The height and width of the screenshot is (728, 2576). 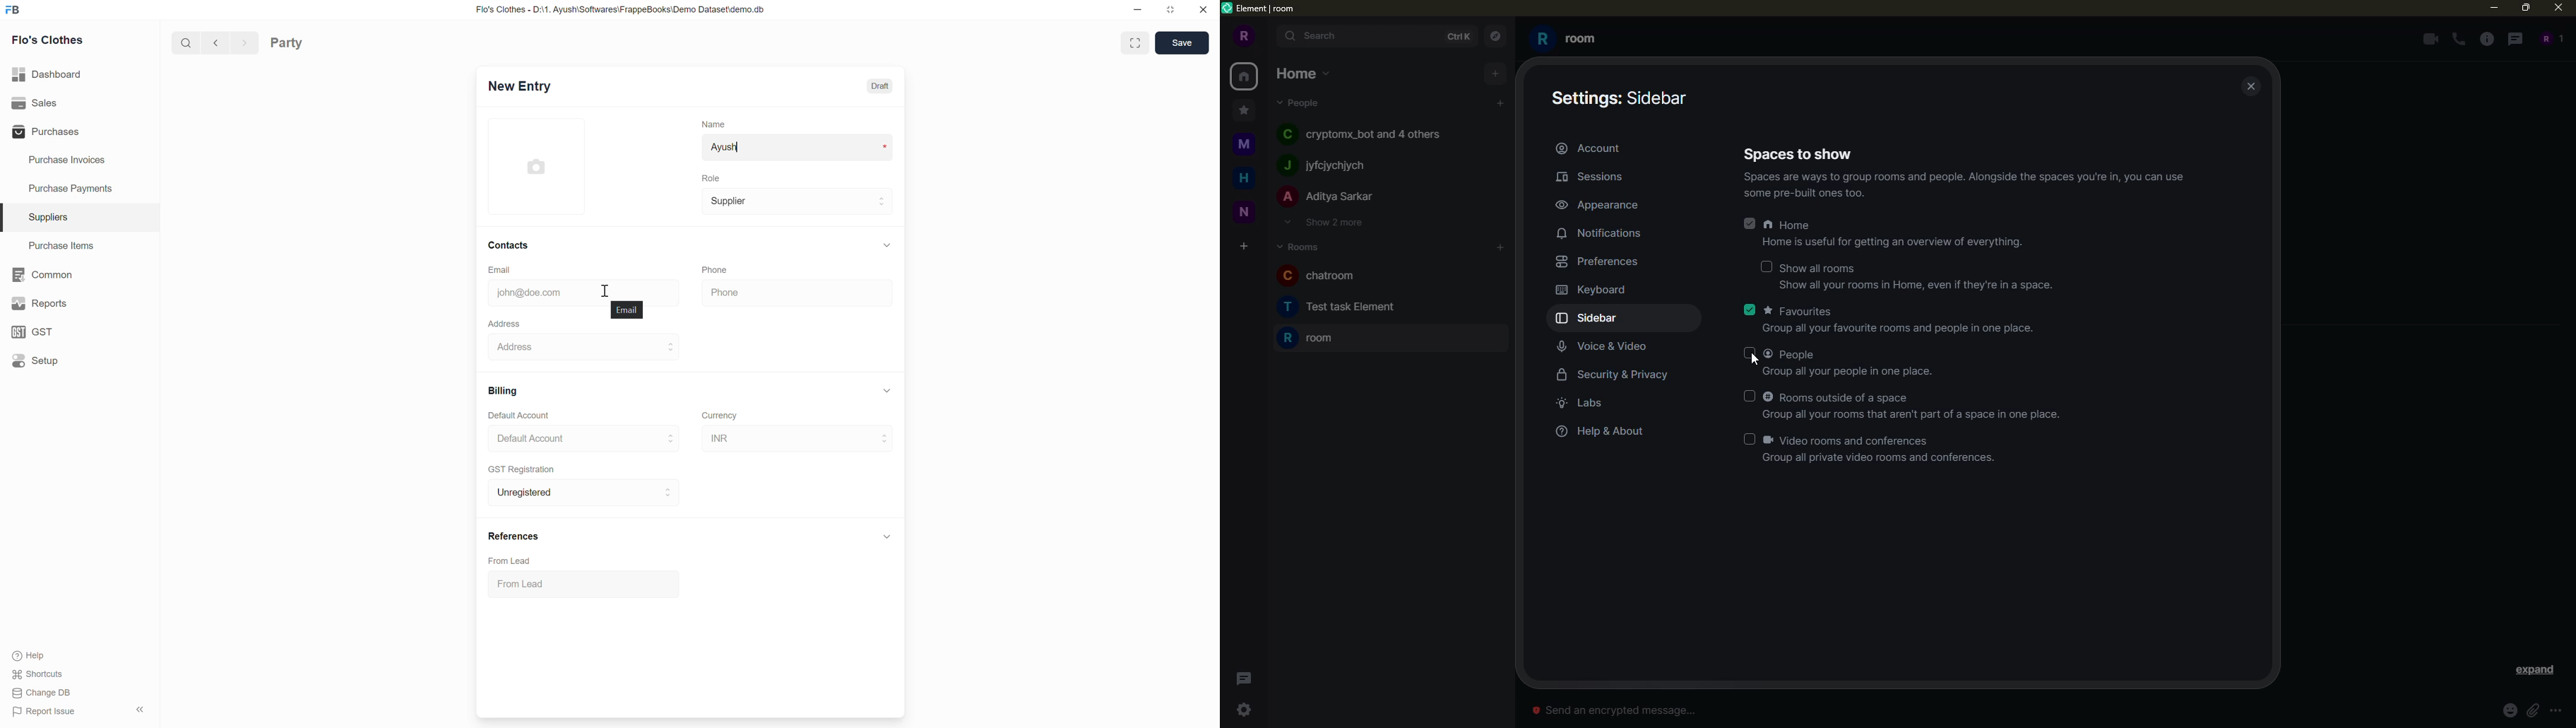 I want to click on home, so click(x=1790, y=225).